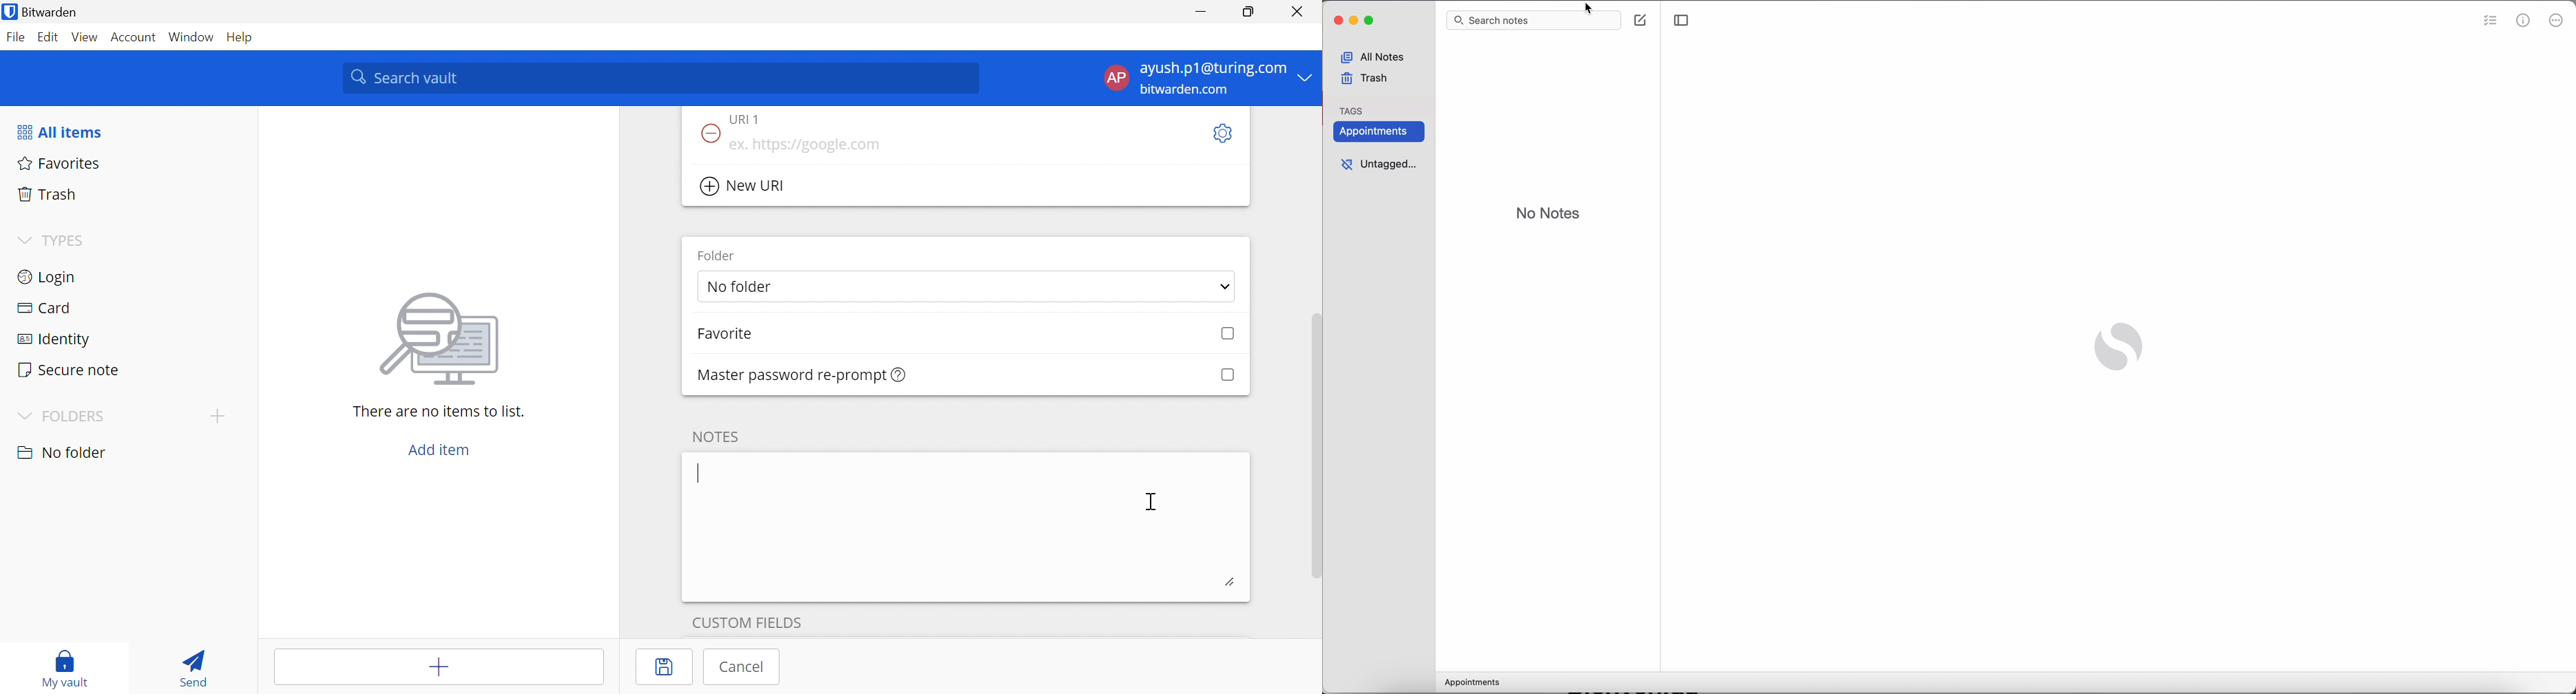 The image size is (2576, 700). What do you see at coordinates (1115, 81) in the screenshot?
I see `AP` at bounding box center [1115, 81].